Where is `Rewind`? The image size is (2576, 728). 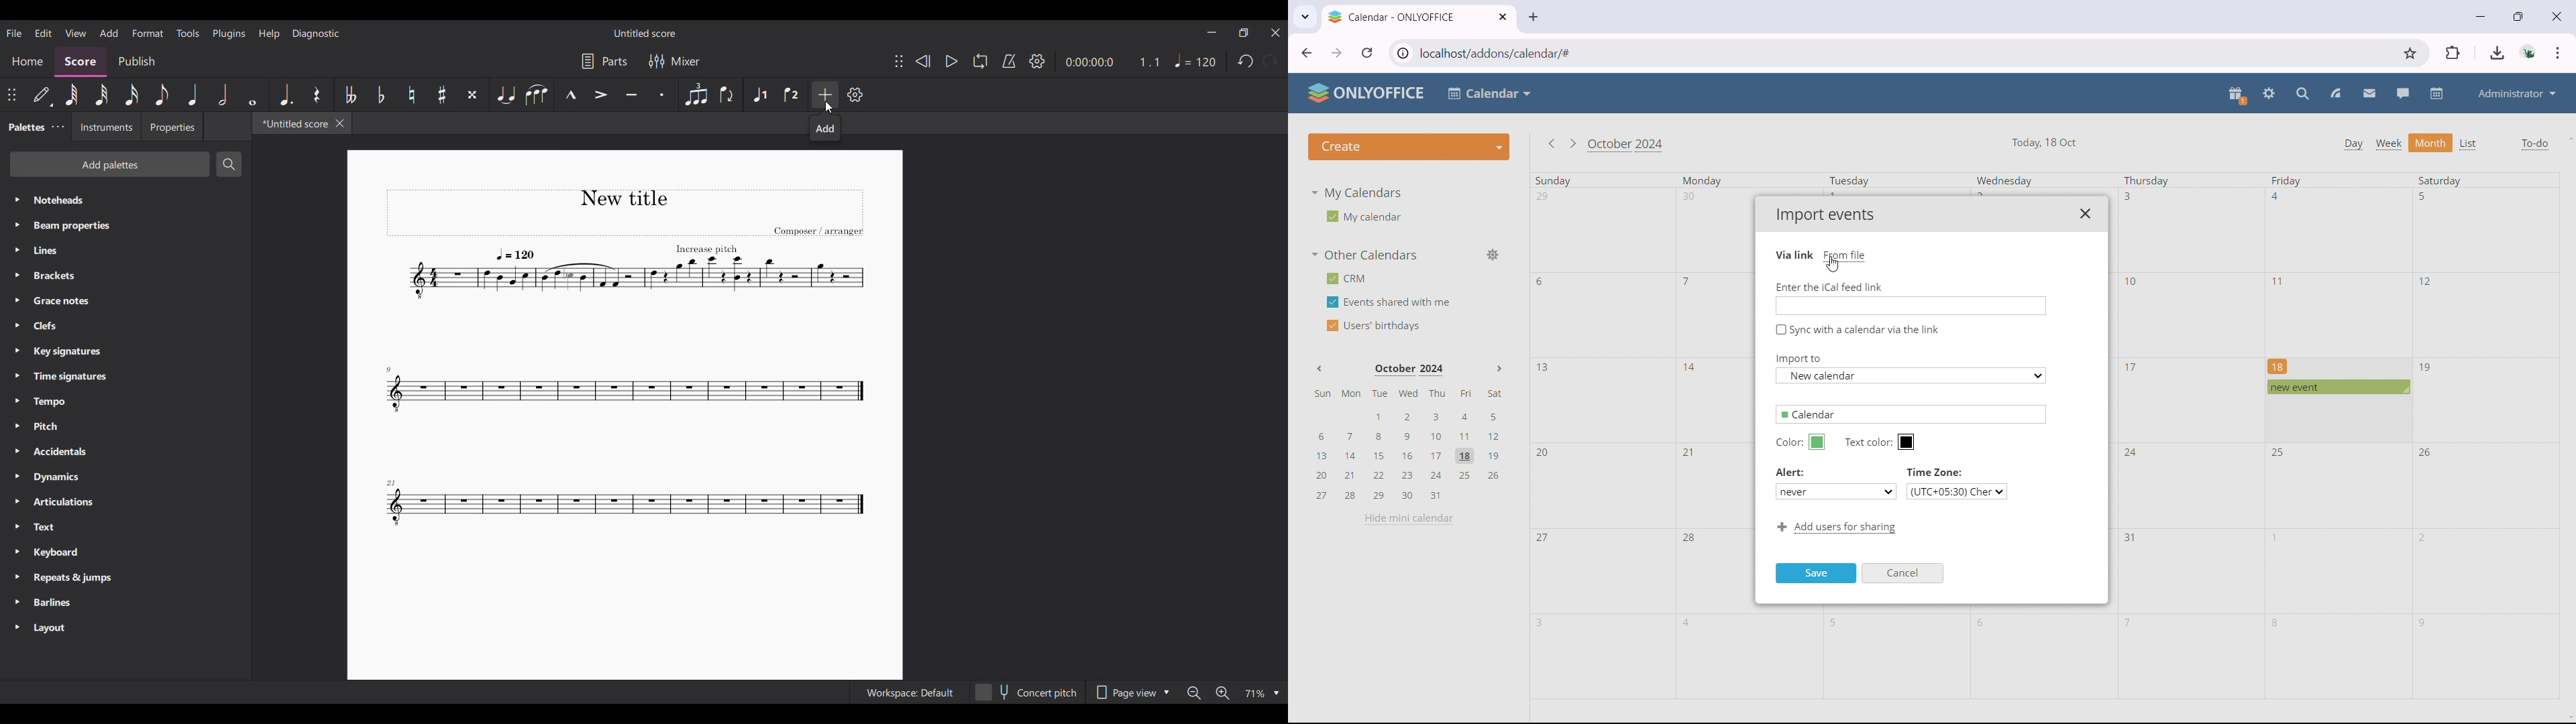
Rewind is located at coordinates (922, 61).